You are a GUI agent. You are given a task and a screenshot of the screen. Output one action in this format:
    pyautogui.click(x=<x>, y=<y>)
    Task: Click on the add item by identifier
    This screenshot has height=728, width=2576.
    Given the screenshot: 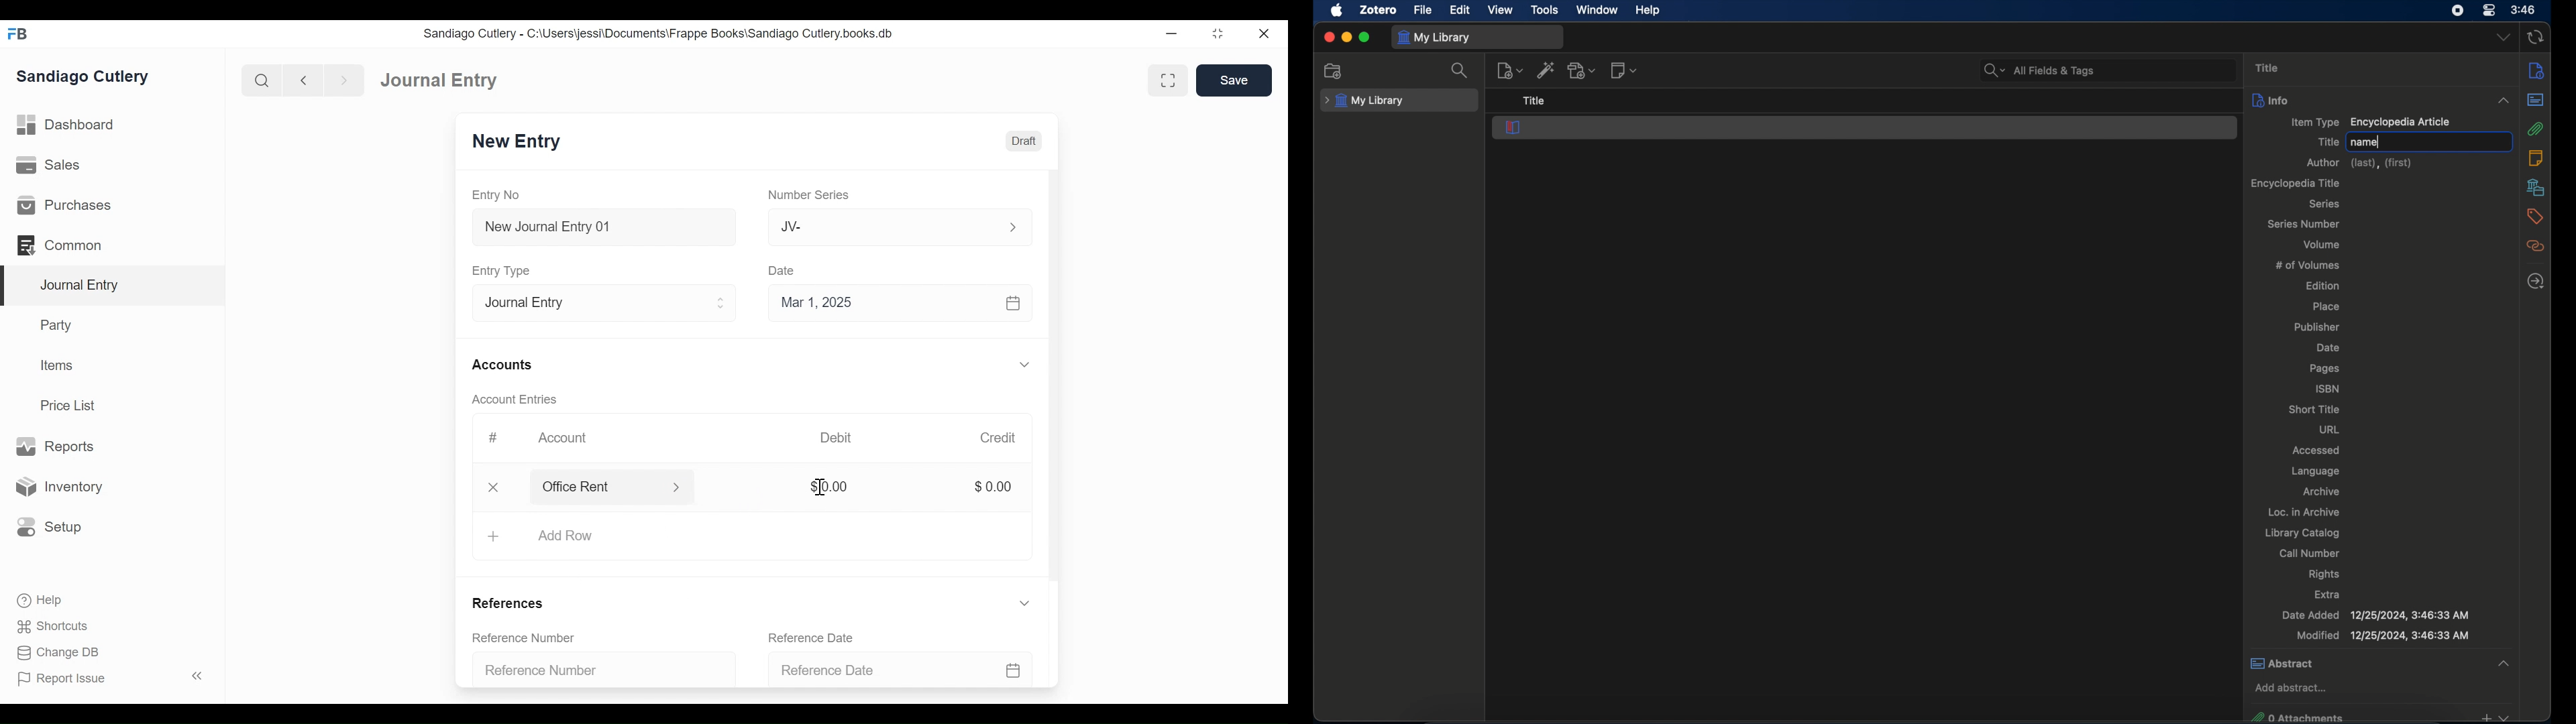 What is the action you would take?
    pyautogui.click(x=1547, y=70)
    